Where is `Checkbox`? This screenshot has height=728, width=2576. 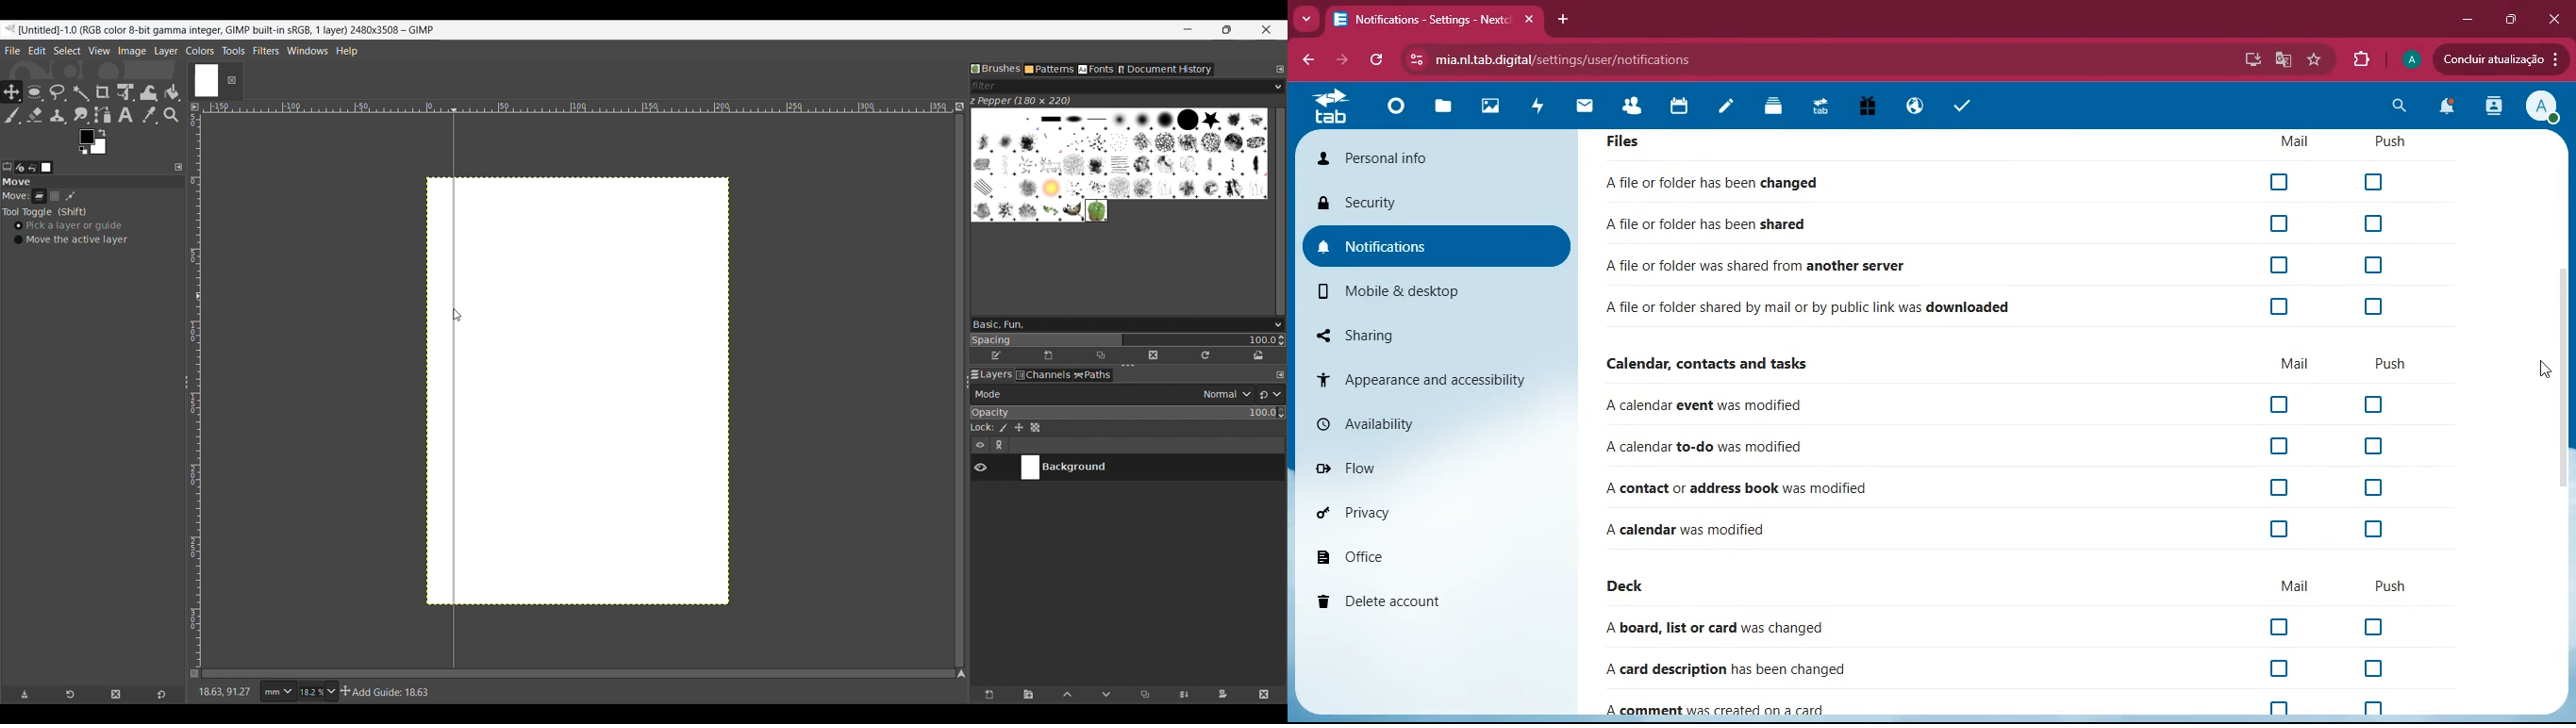
Checkbox is located at coordinates (2282, 224).